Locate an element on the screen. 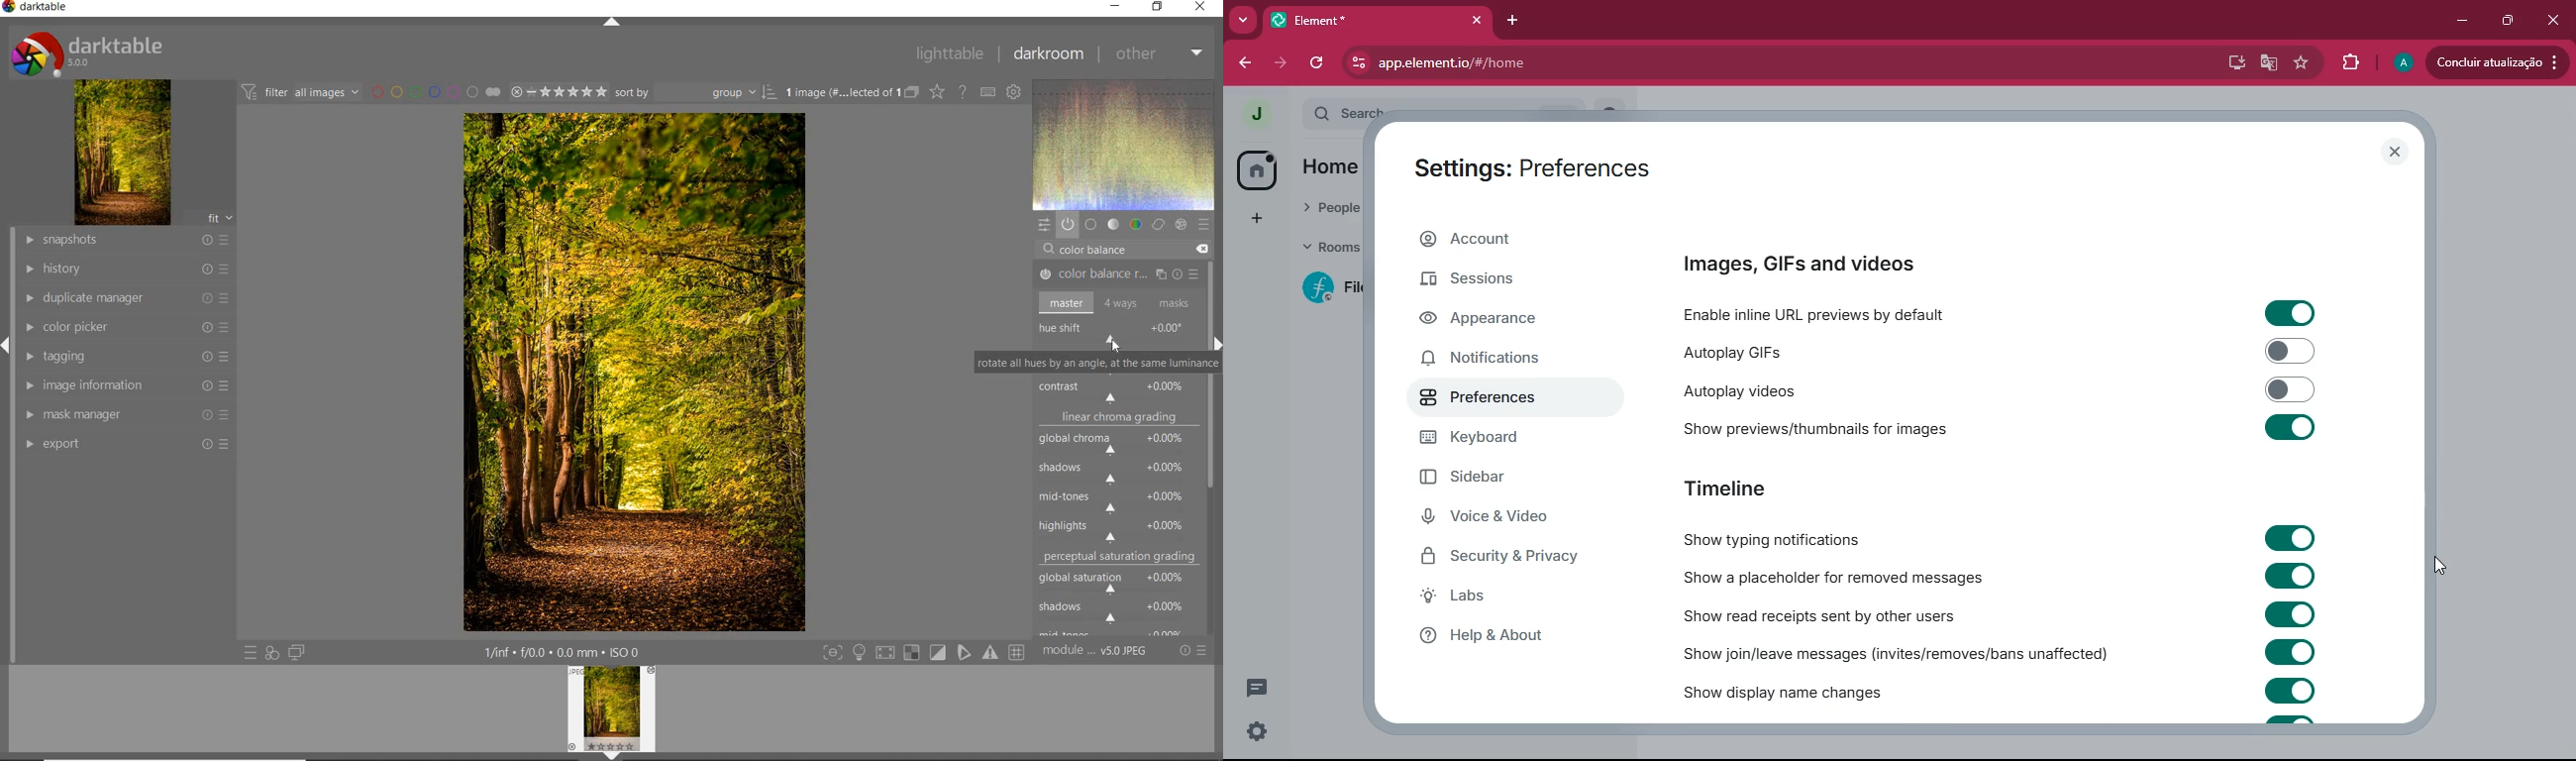 This screenshot has width=2576, height=784. toggle on/off is located at coordinates (2291, 313).